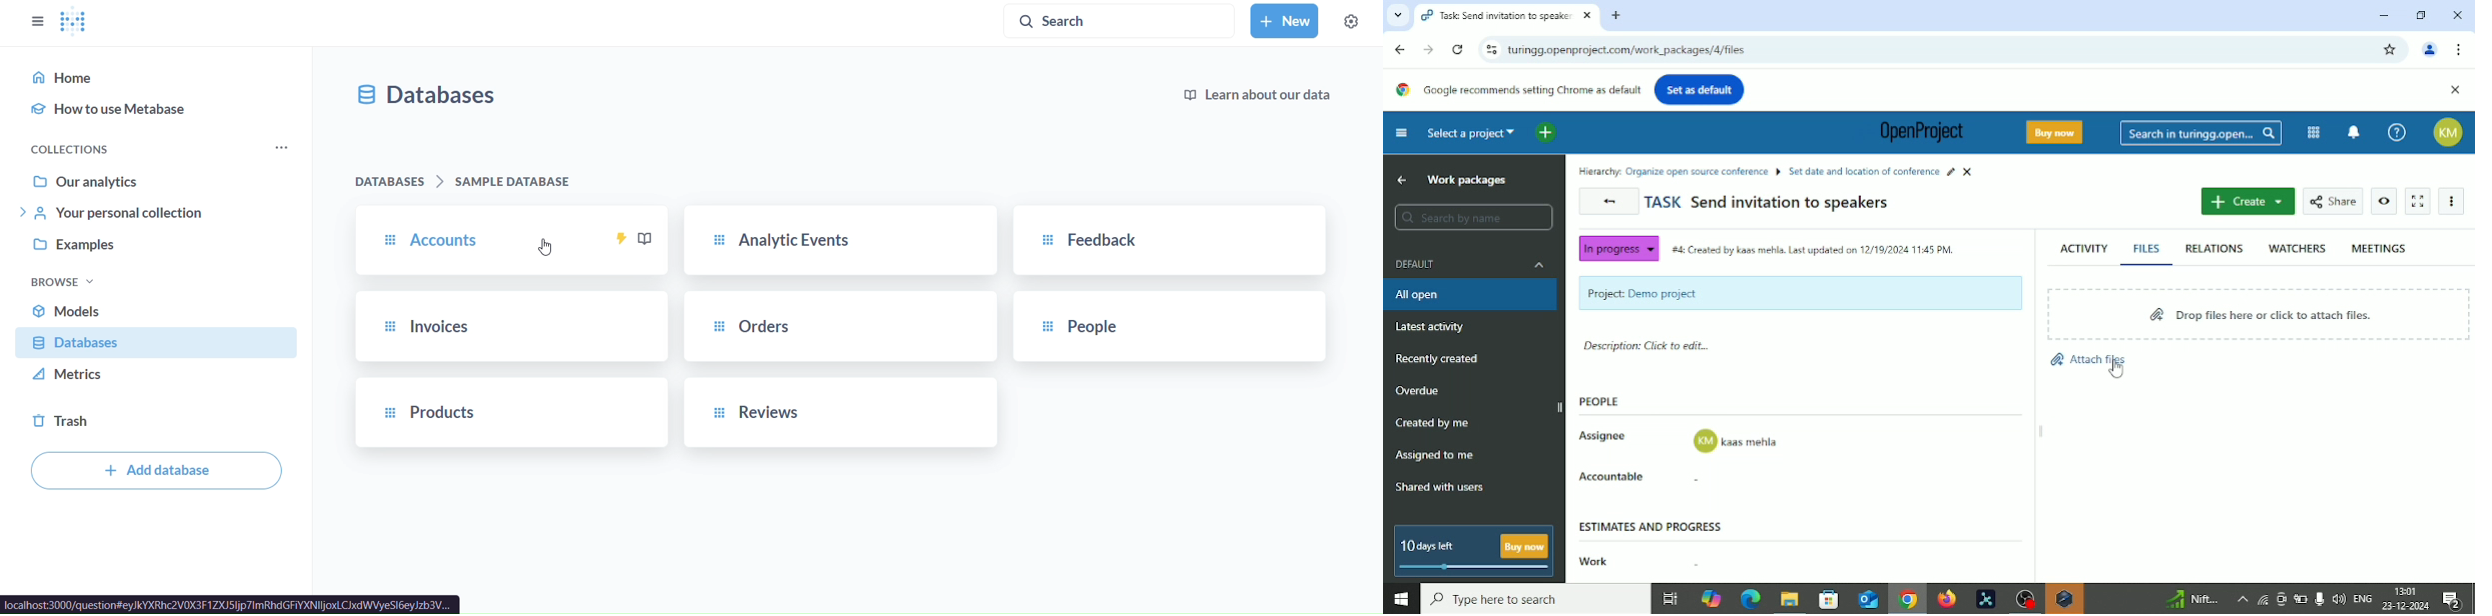 Image resolution: width=2492 pixels, height=616 pixels. What do you see at coordinates (2407, 589) in the screenshot?
I see `Time` at bounding box center [2407, 589].